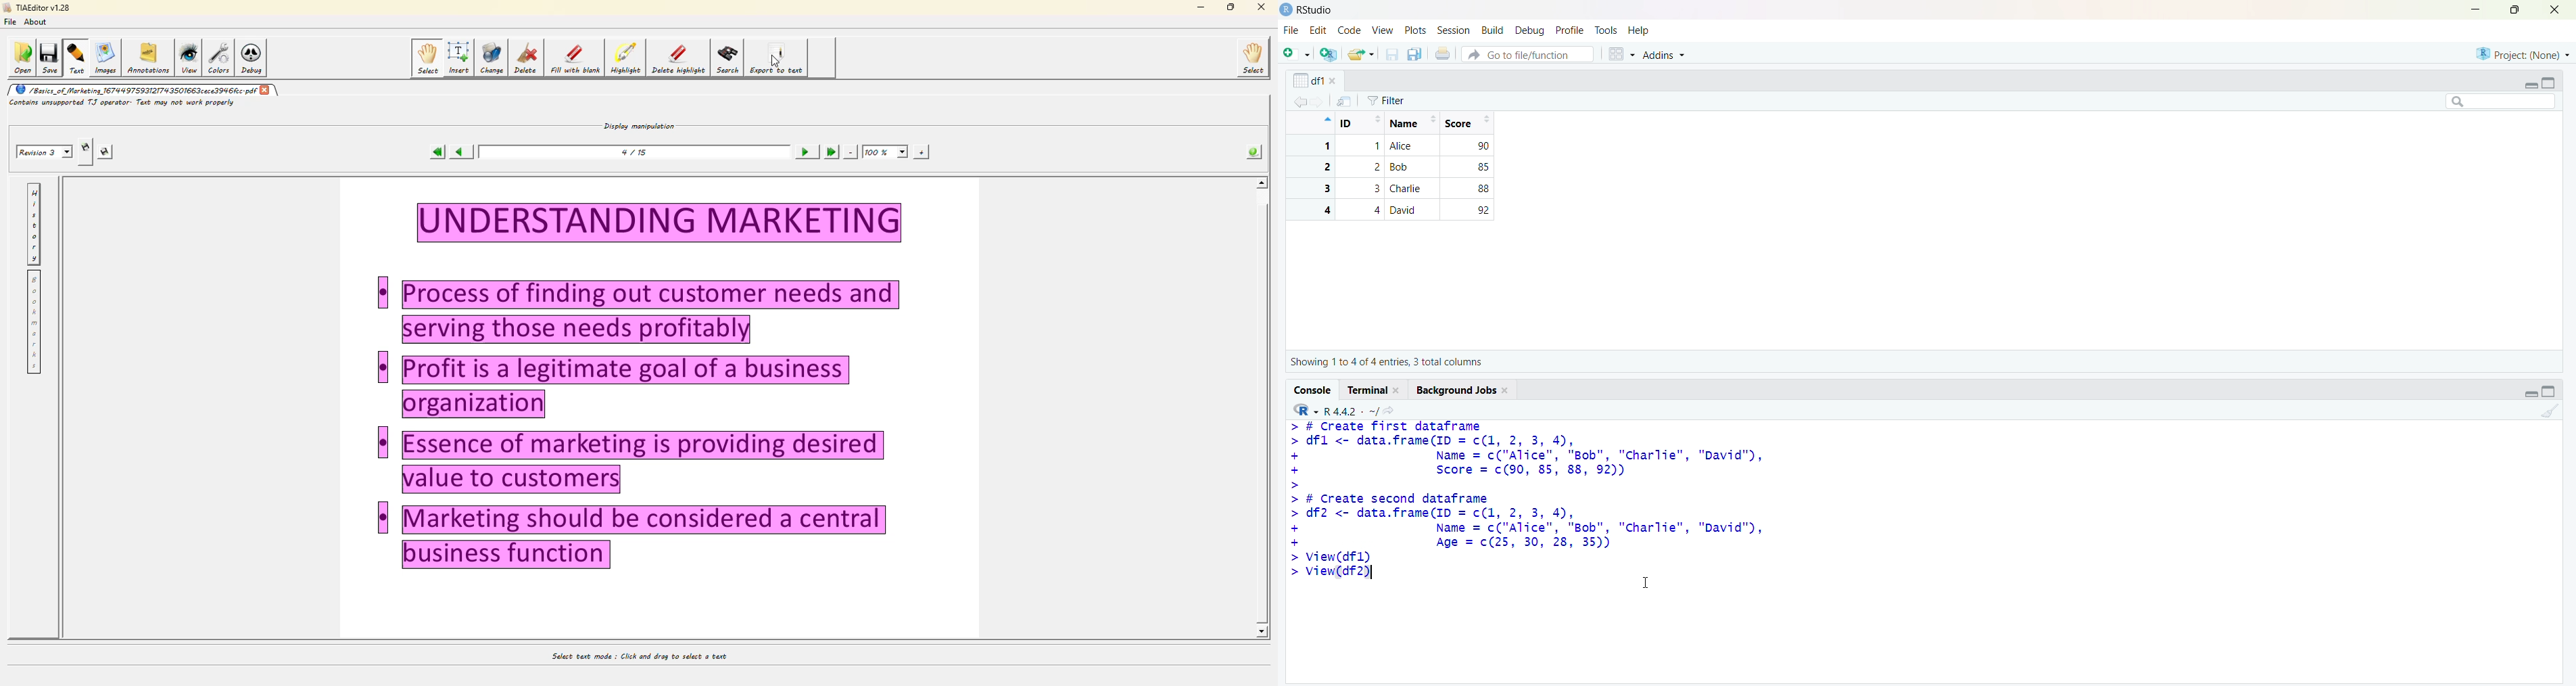 The height and width of the screenshot is (700, 2576). I want to click on copy, so click(1414, 54).